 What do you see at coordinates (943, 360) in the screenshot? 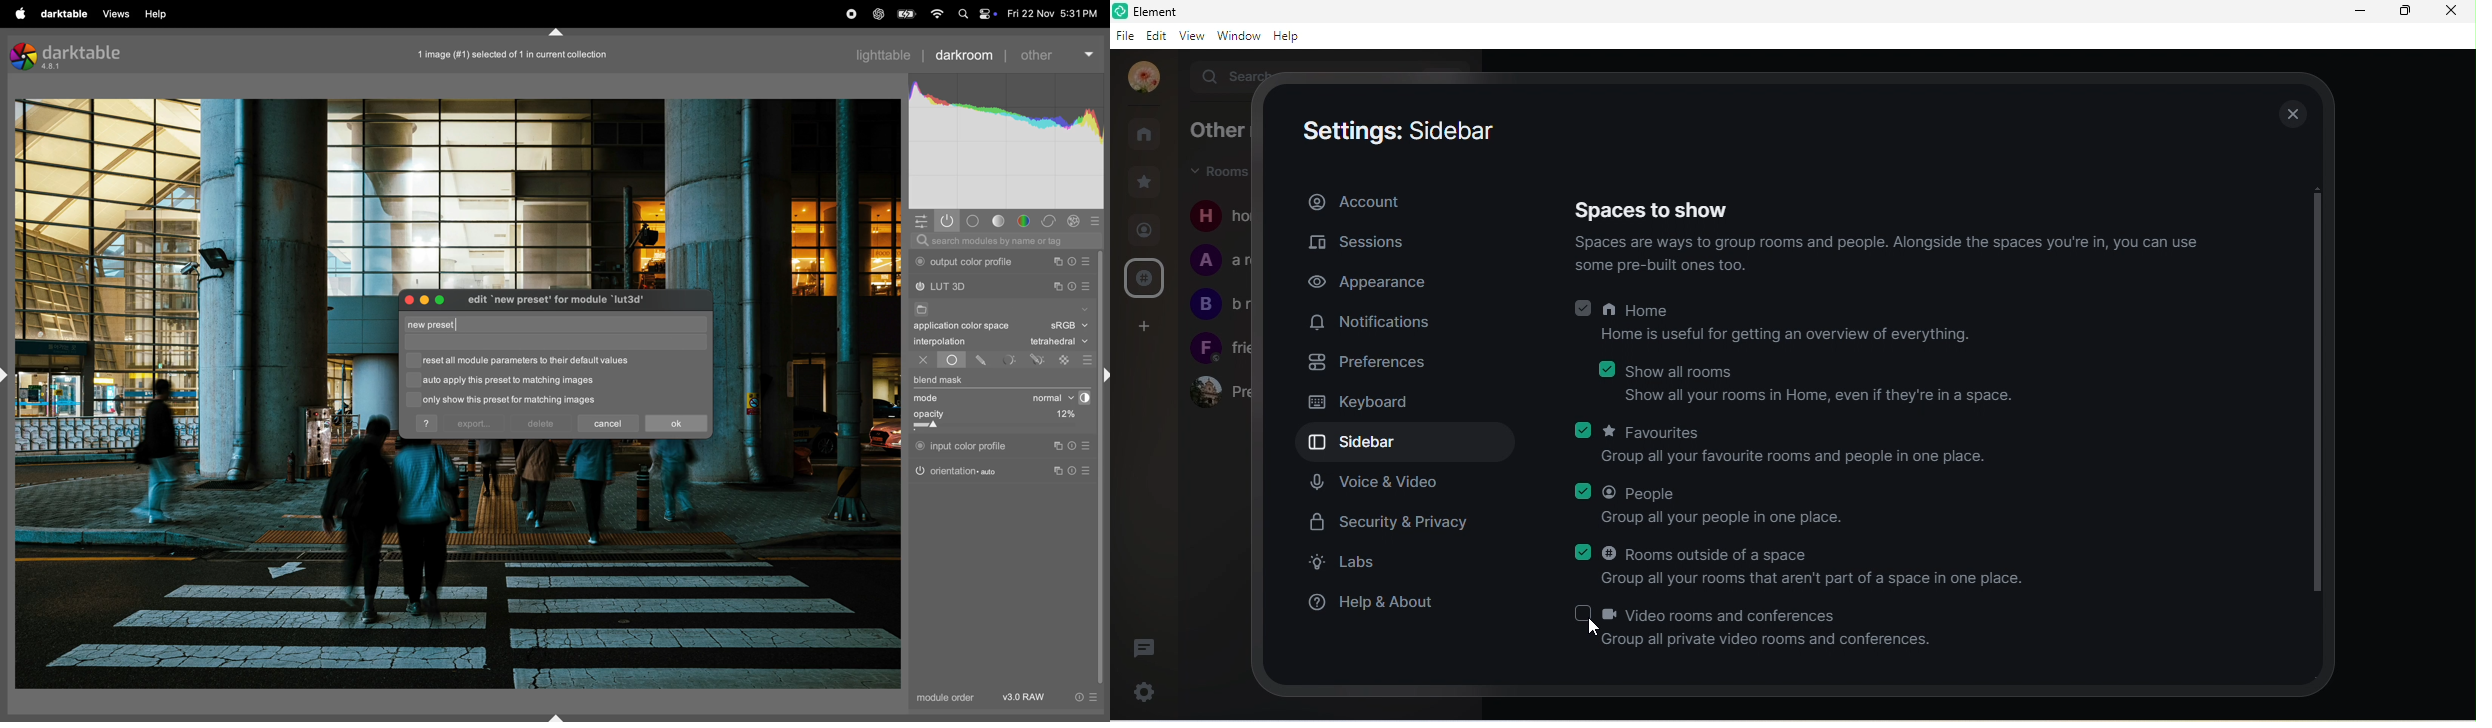
I see `uniformly` at bounding box center [943, 360].